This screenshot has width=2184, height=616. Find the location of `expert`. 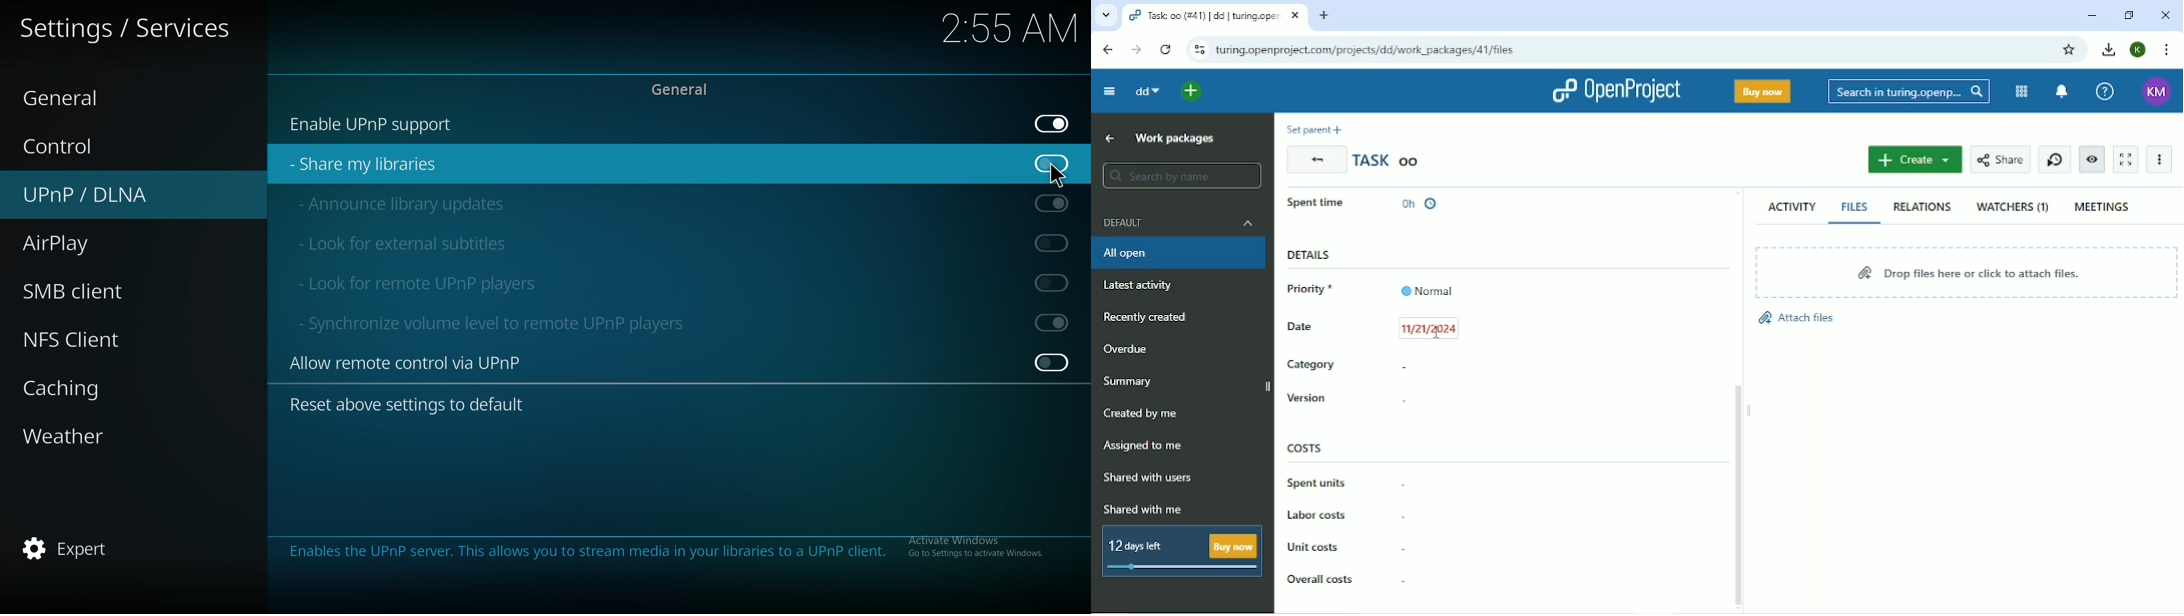

expert is located at coordinates (73, 551).